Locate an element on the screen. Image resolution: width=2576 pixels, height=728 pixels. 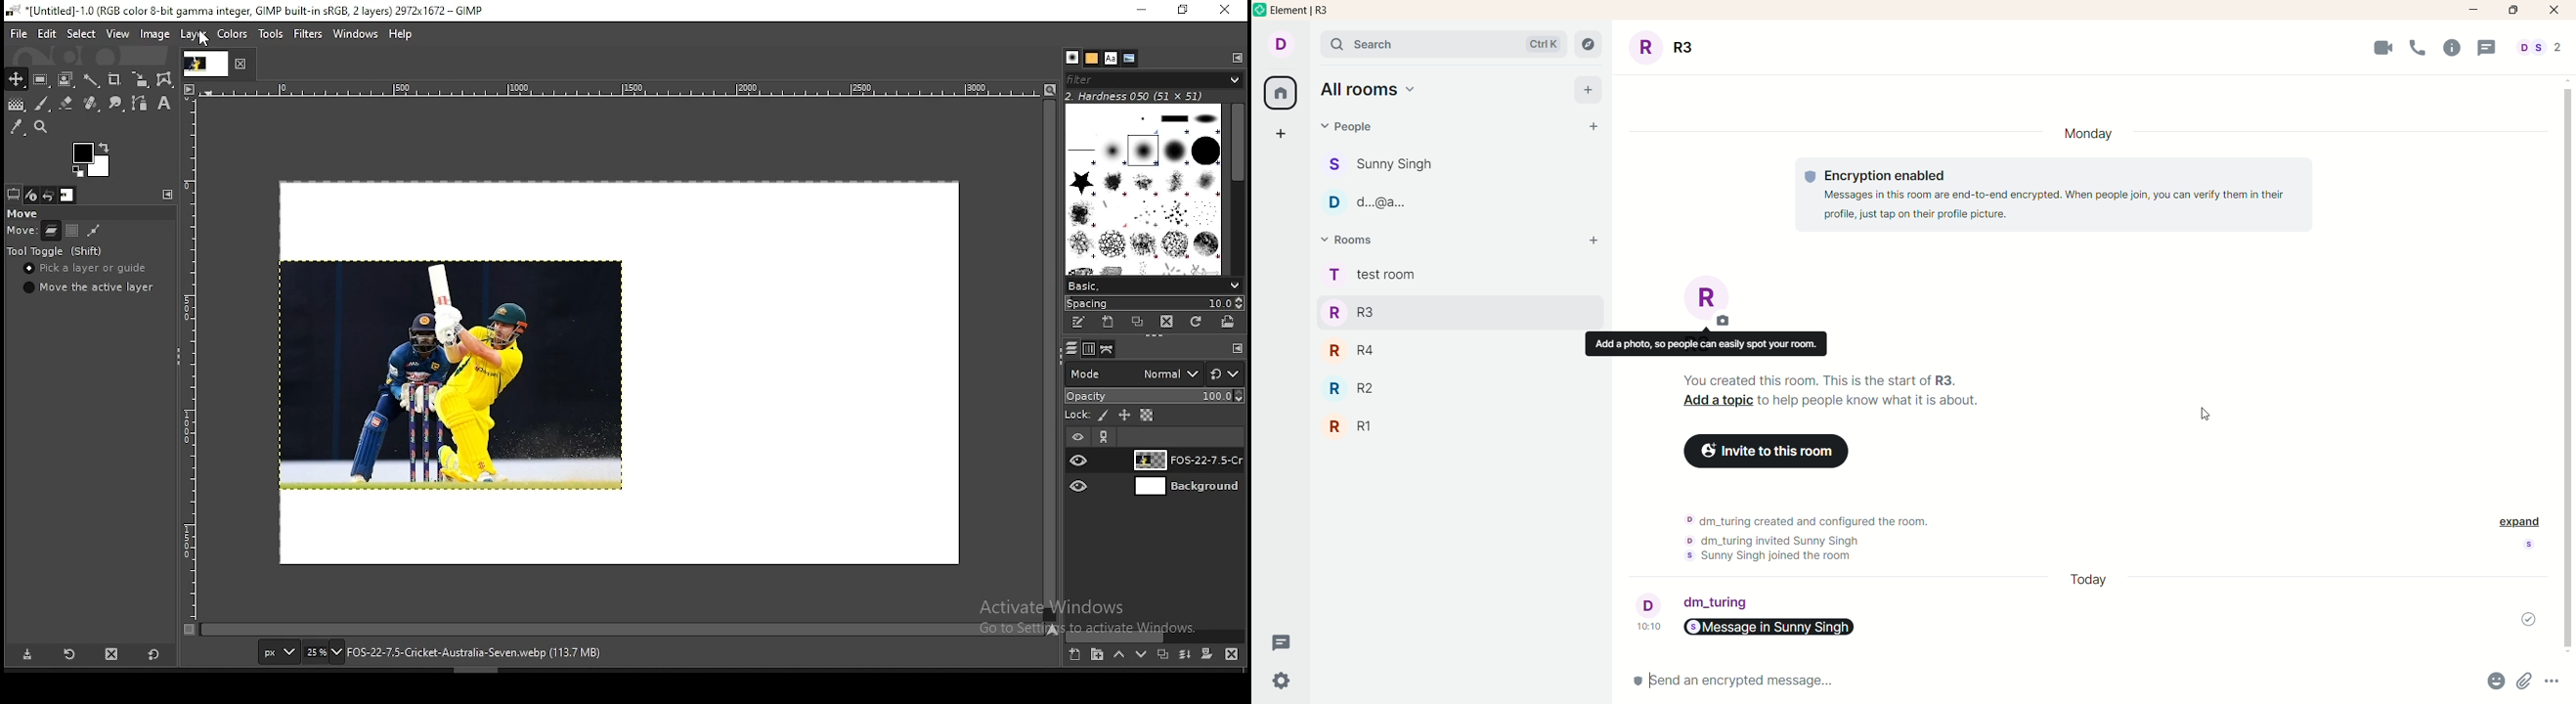
image is located at coordinates (155, 33).